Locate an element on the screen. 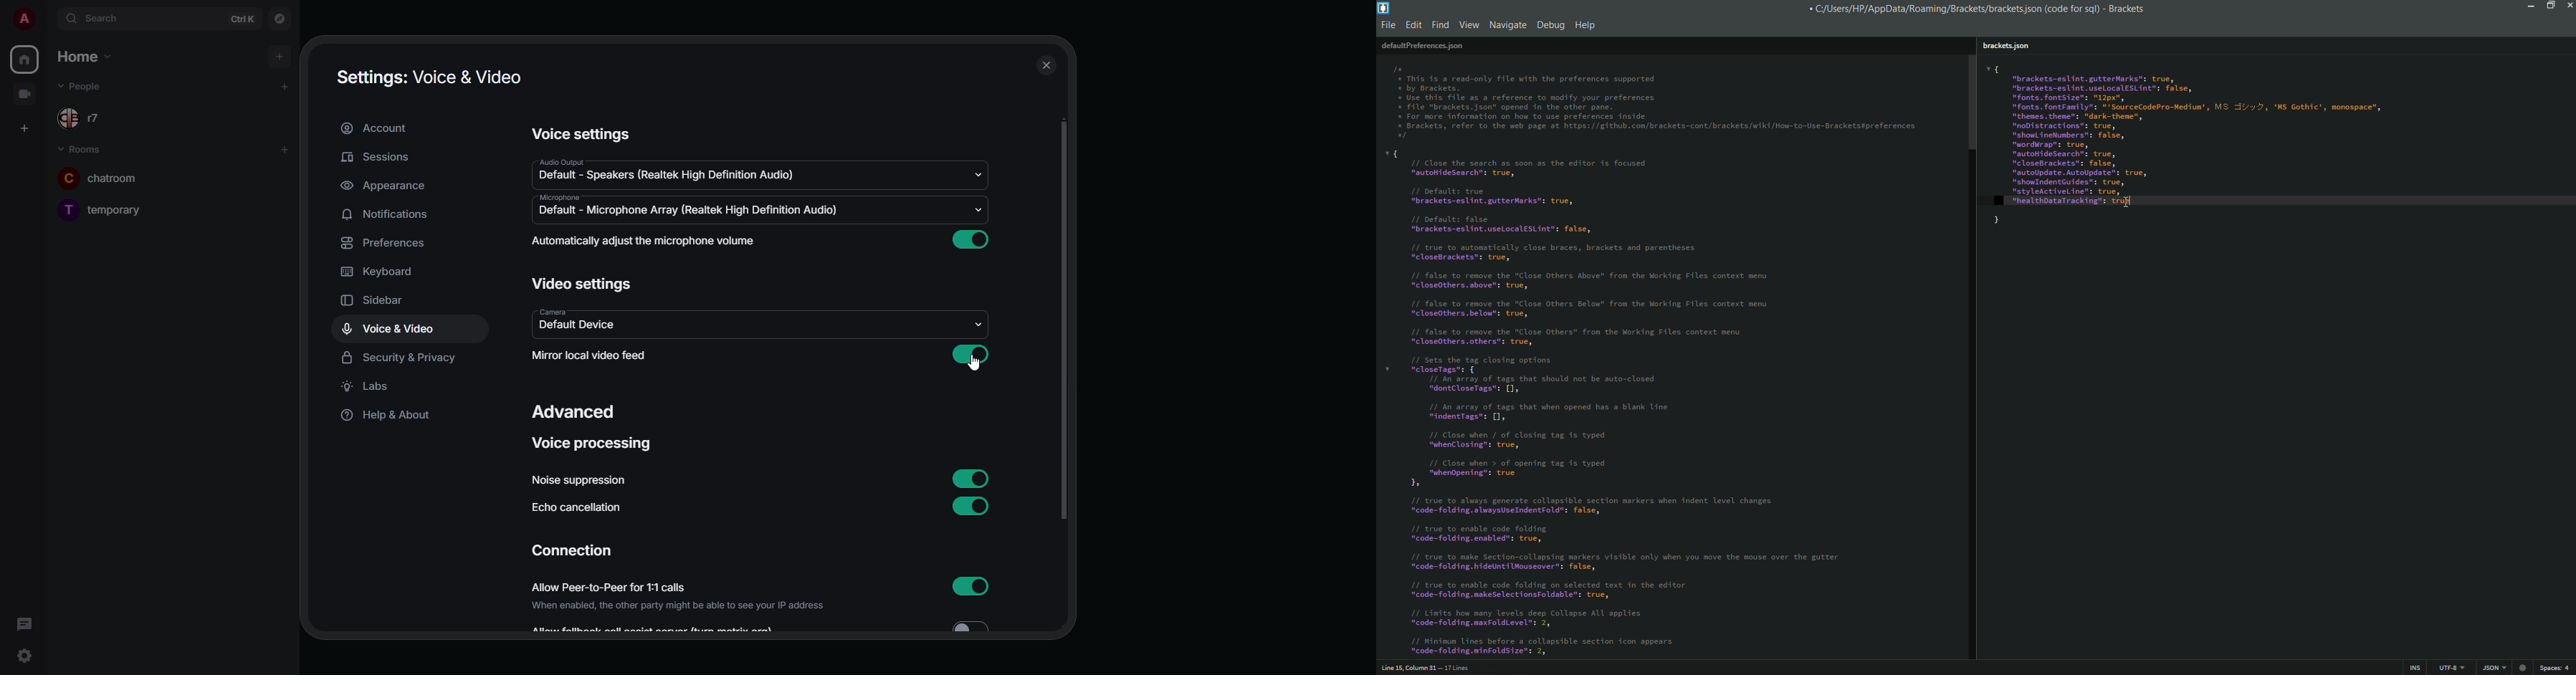 Image resolution: width=2576 pixels, height=700 pixels. enabled is located at coordinates (973, 506).